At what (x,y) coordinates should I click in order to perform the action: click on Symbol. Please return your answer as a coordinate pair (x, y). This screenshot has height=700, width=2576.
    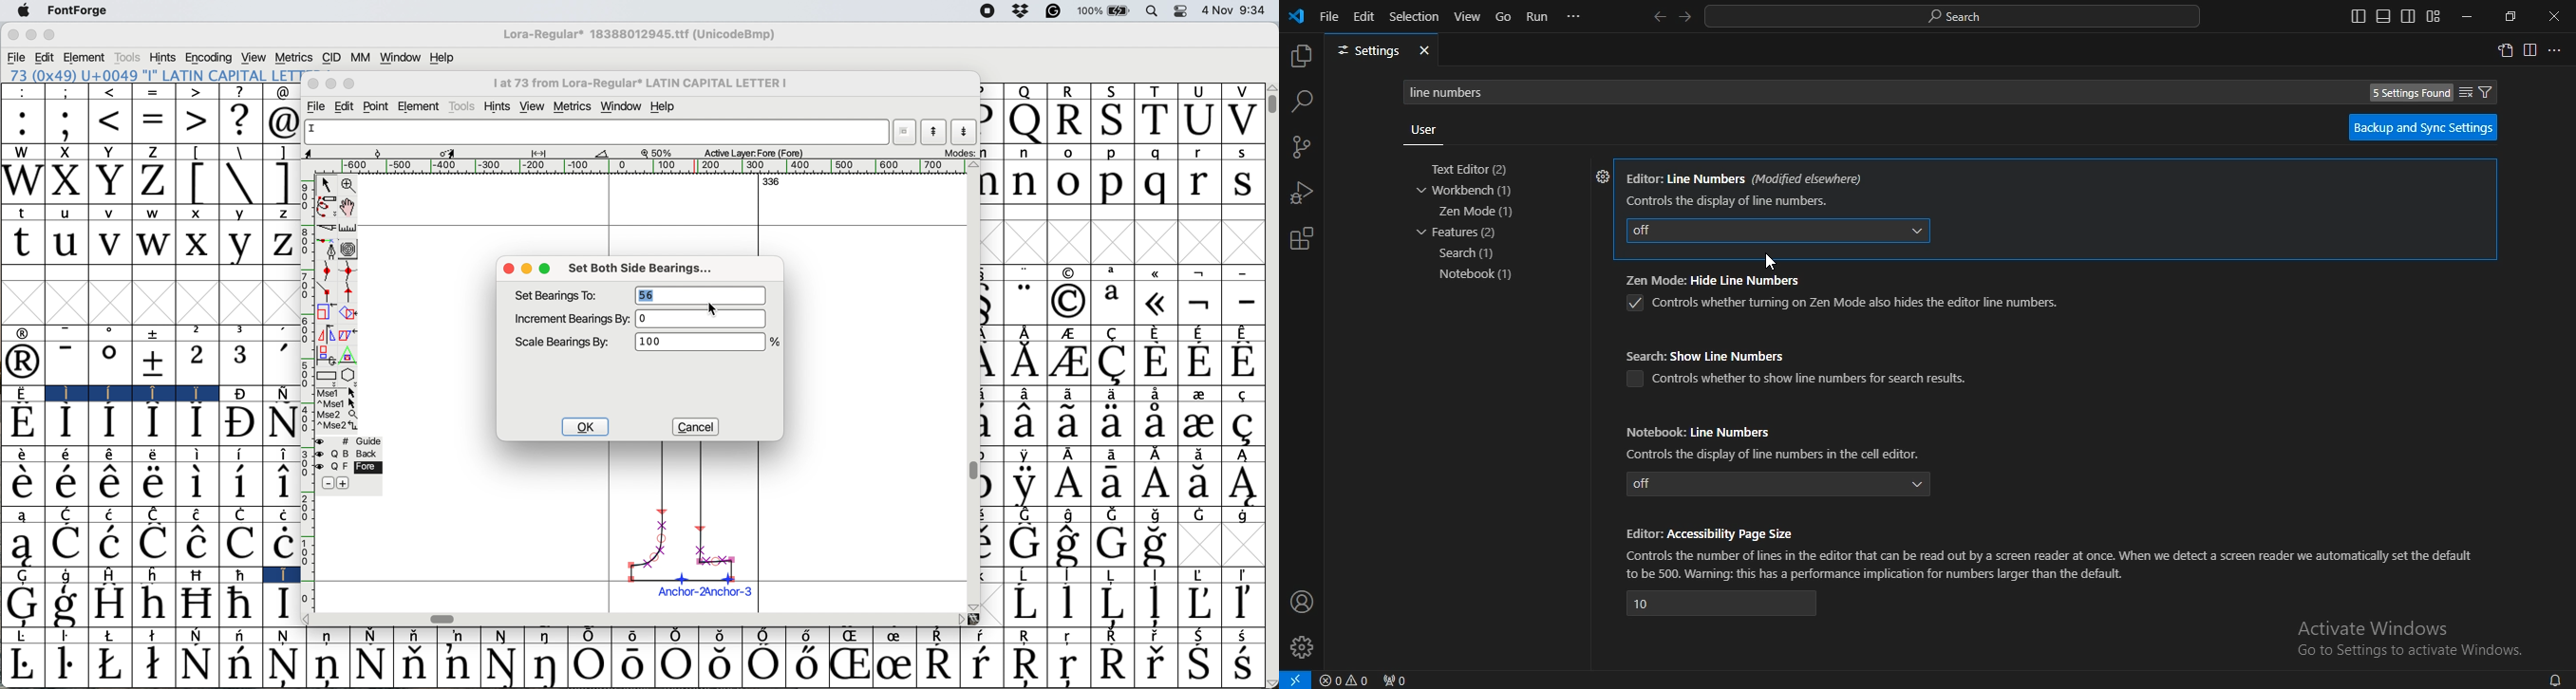
    Looking at the image, I should click on (1200, 332).